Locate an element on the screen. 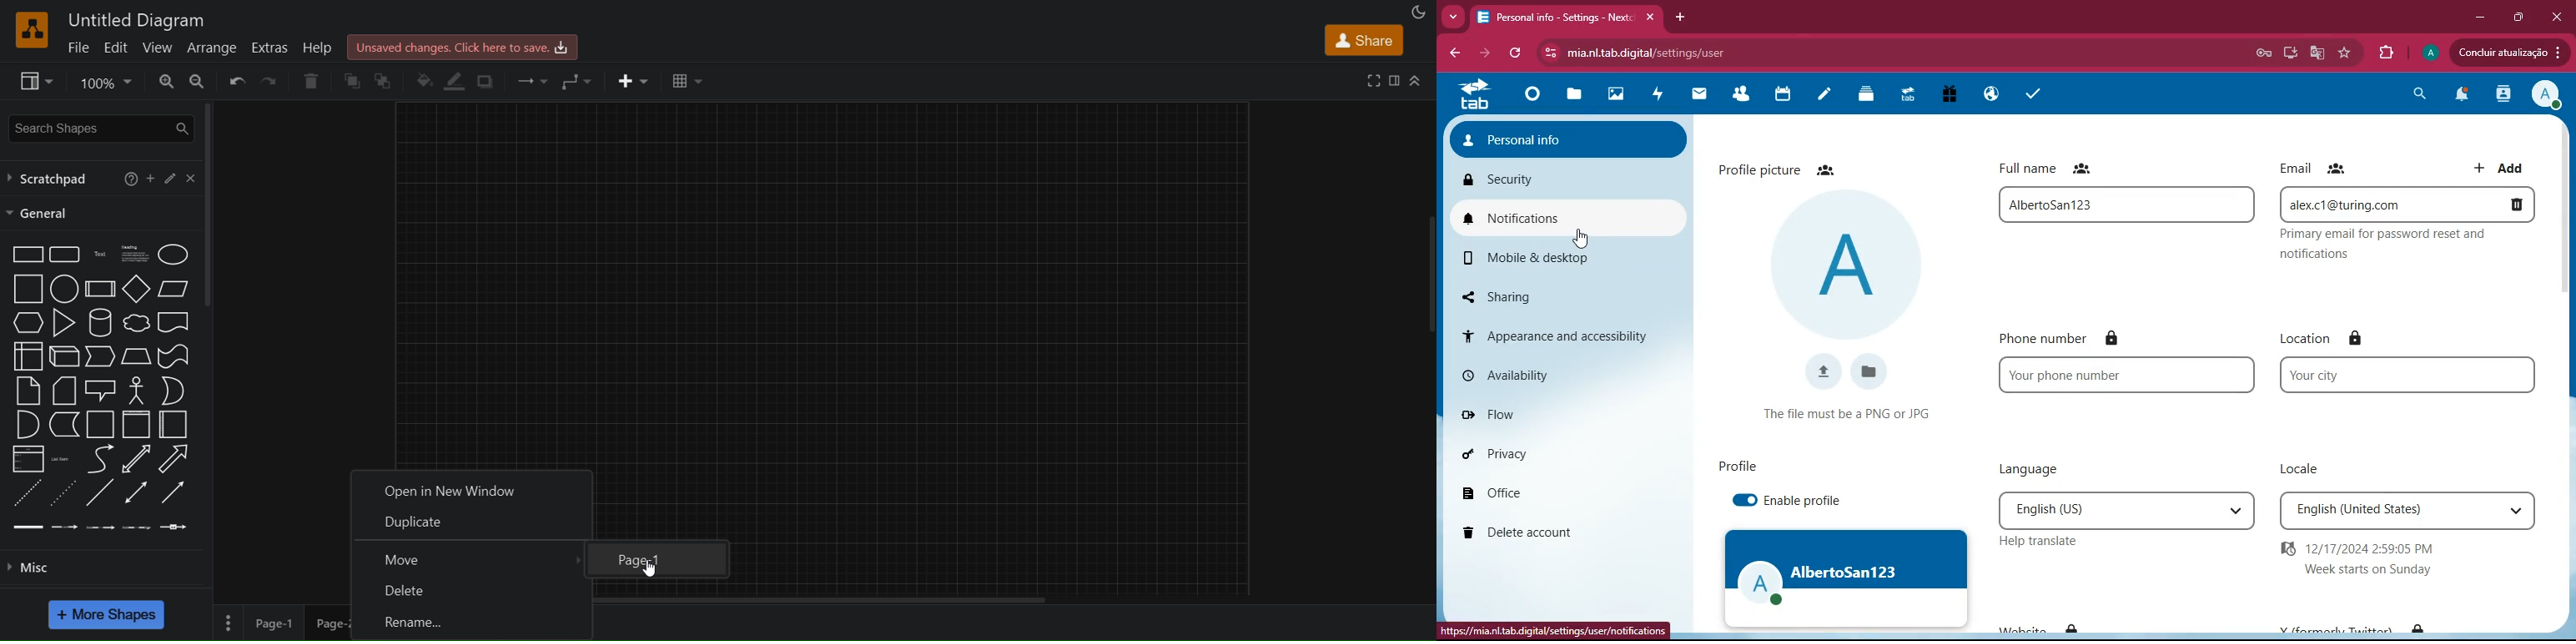 The width and height of the screenshot is (2576, 644). zoom in is located at coordinates (167, 81).